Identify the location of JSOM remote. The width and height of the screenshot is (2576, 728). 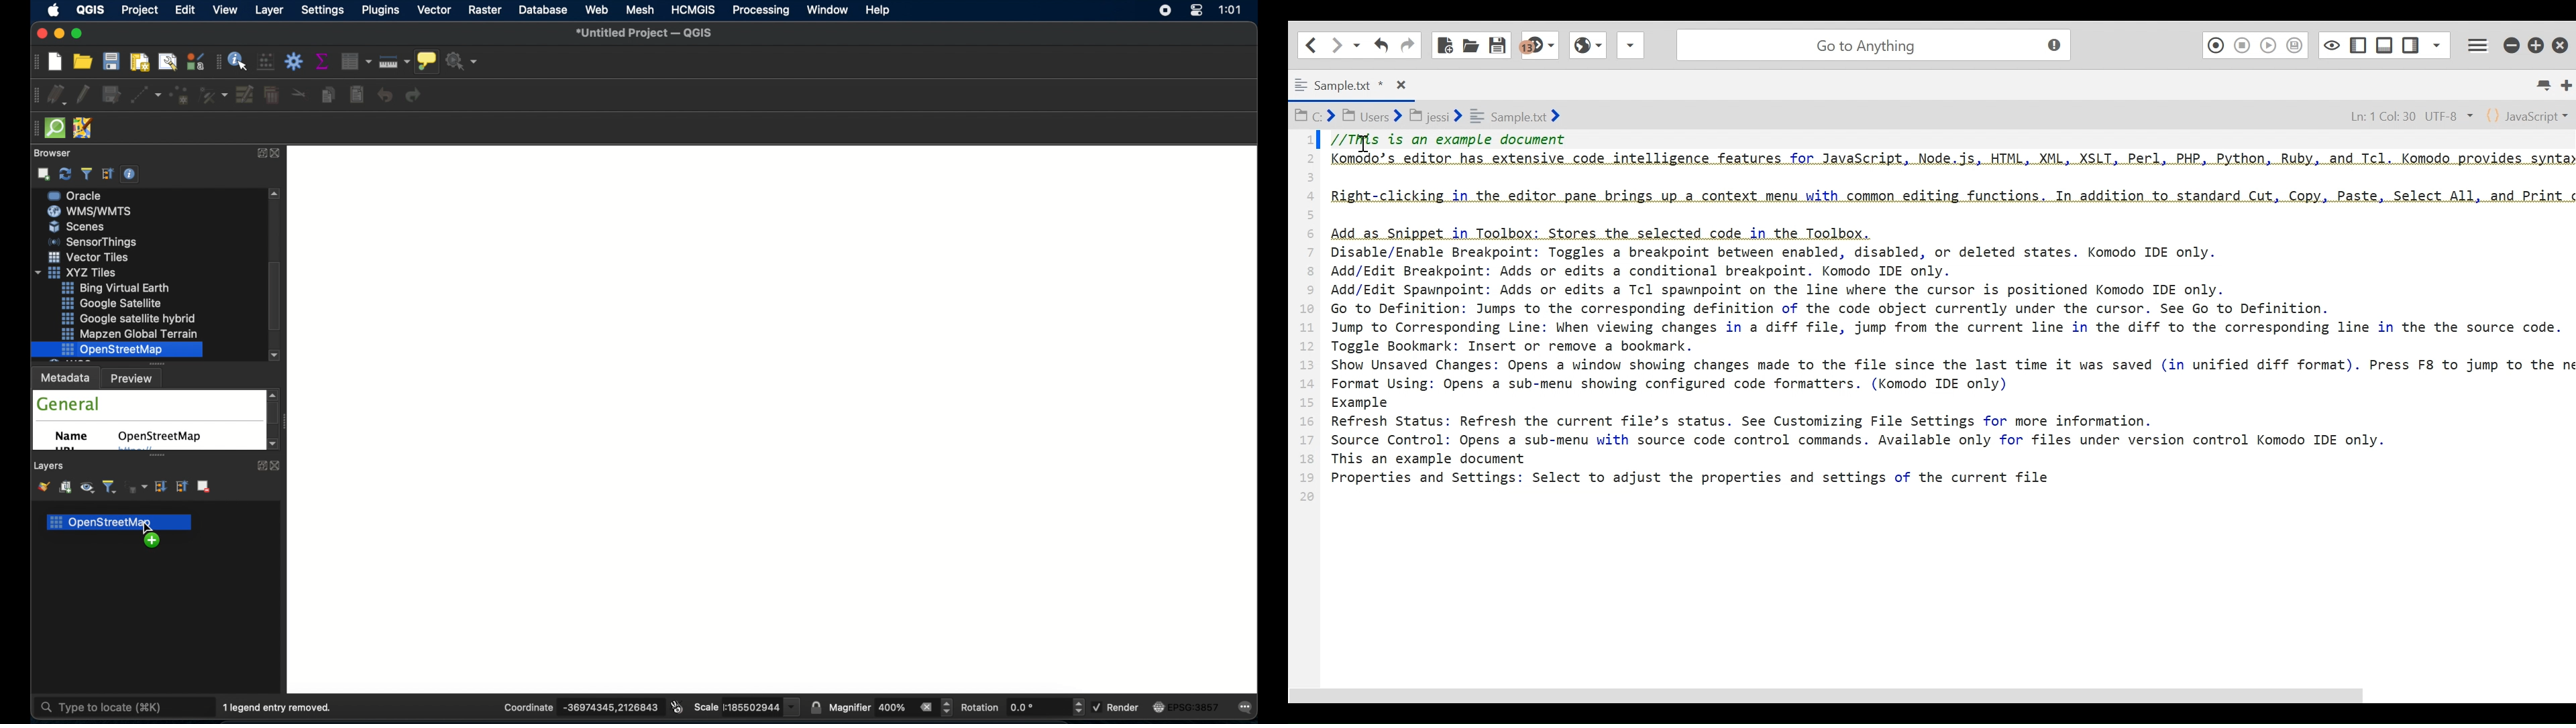
(84, 129).